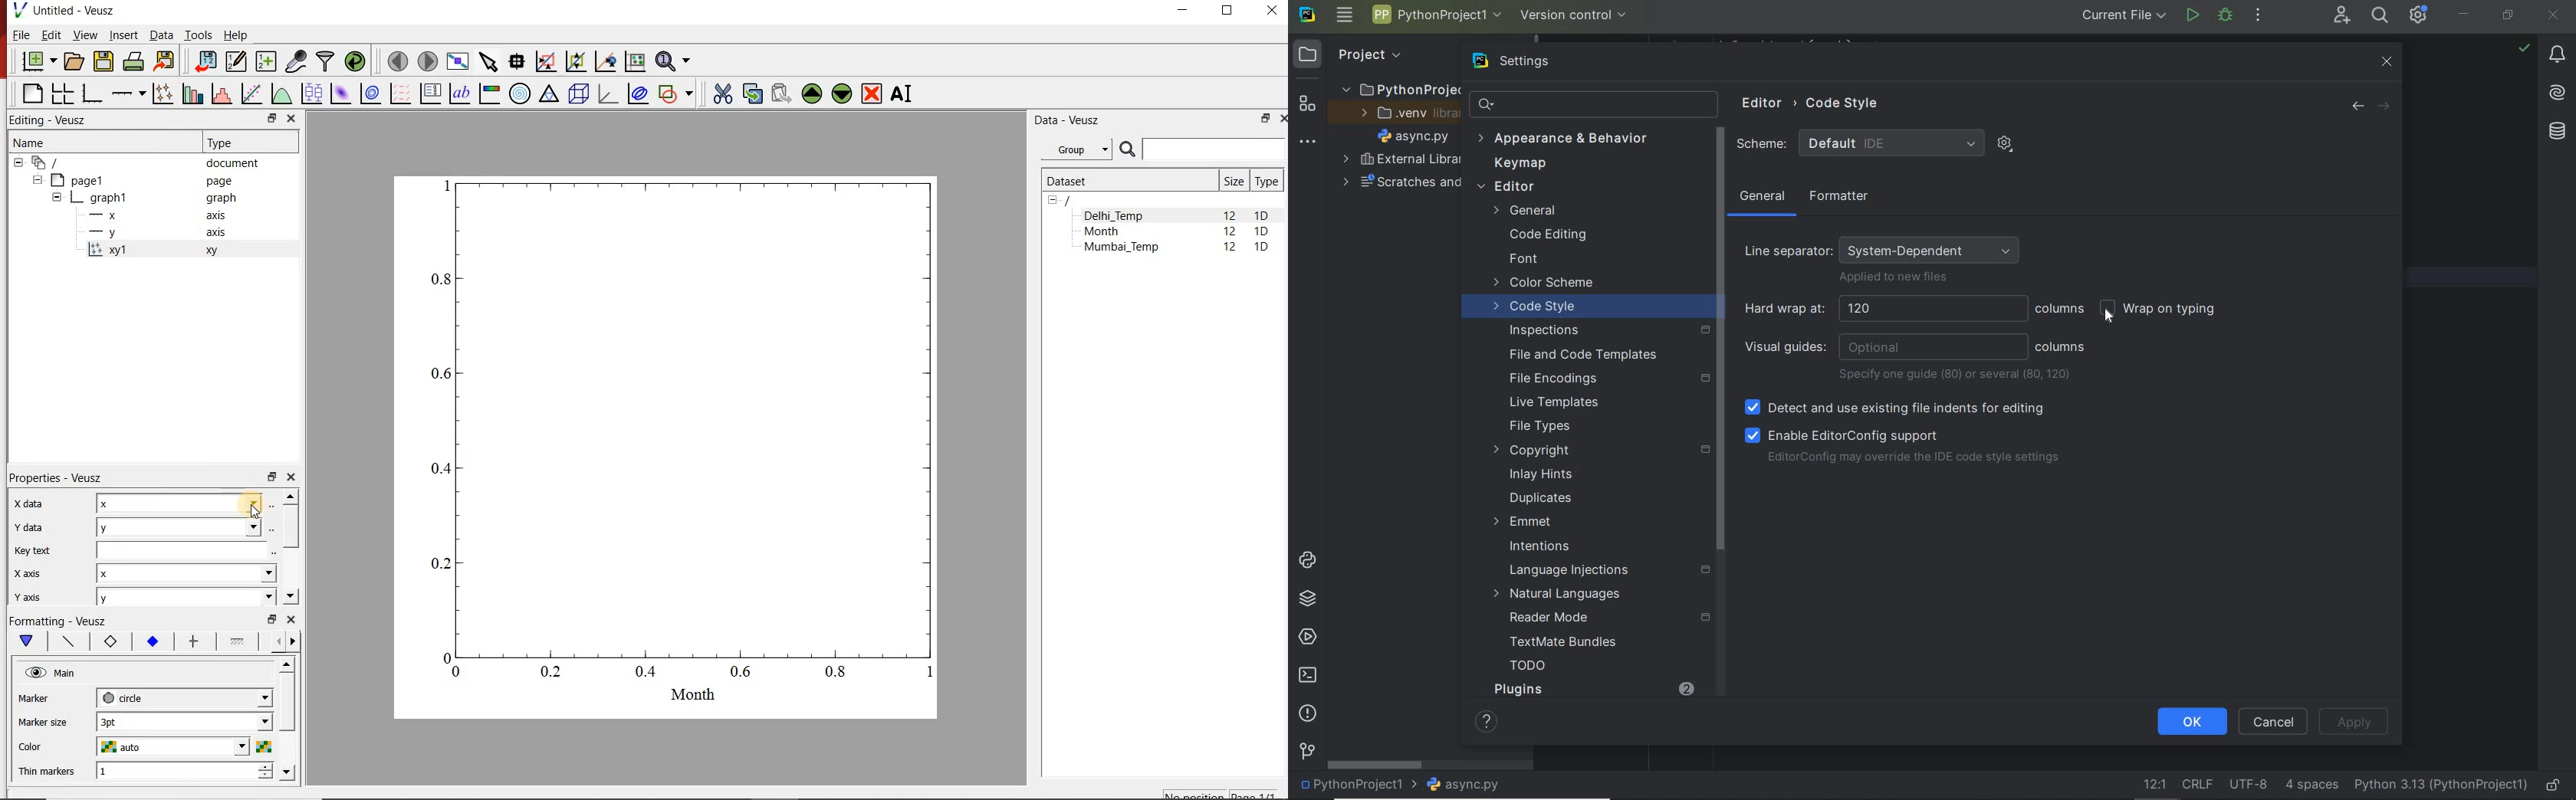 The image size is (2576, 812). I want to click on plot a 2d dataset as an image, so click(342, 93).